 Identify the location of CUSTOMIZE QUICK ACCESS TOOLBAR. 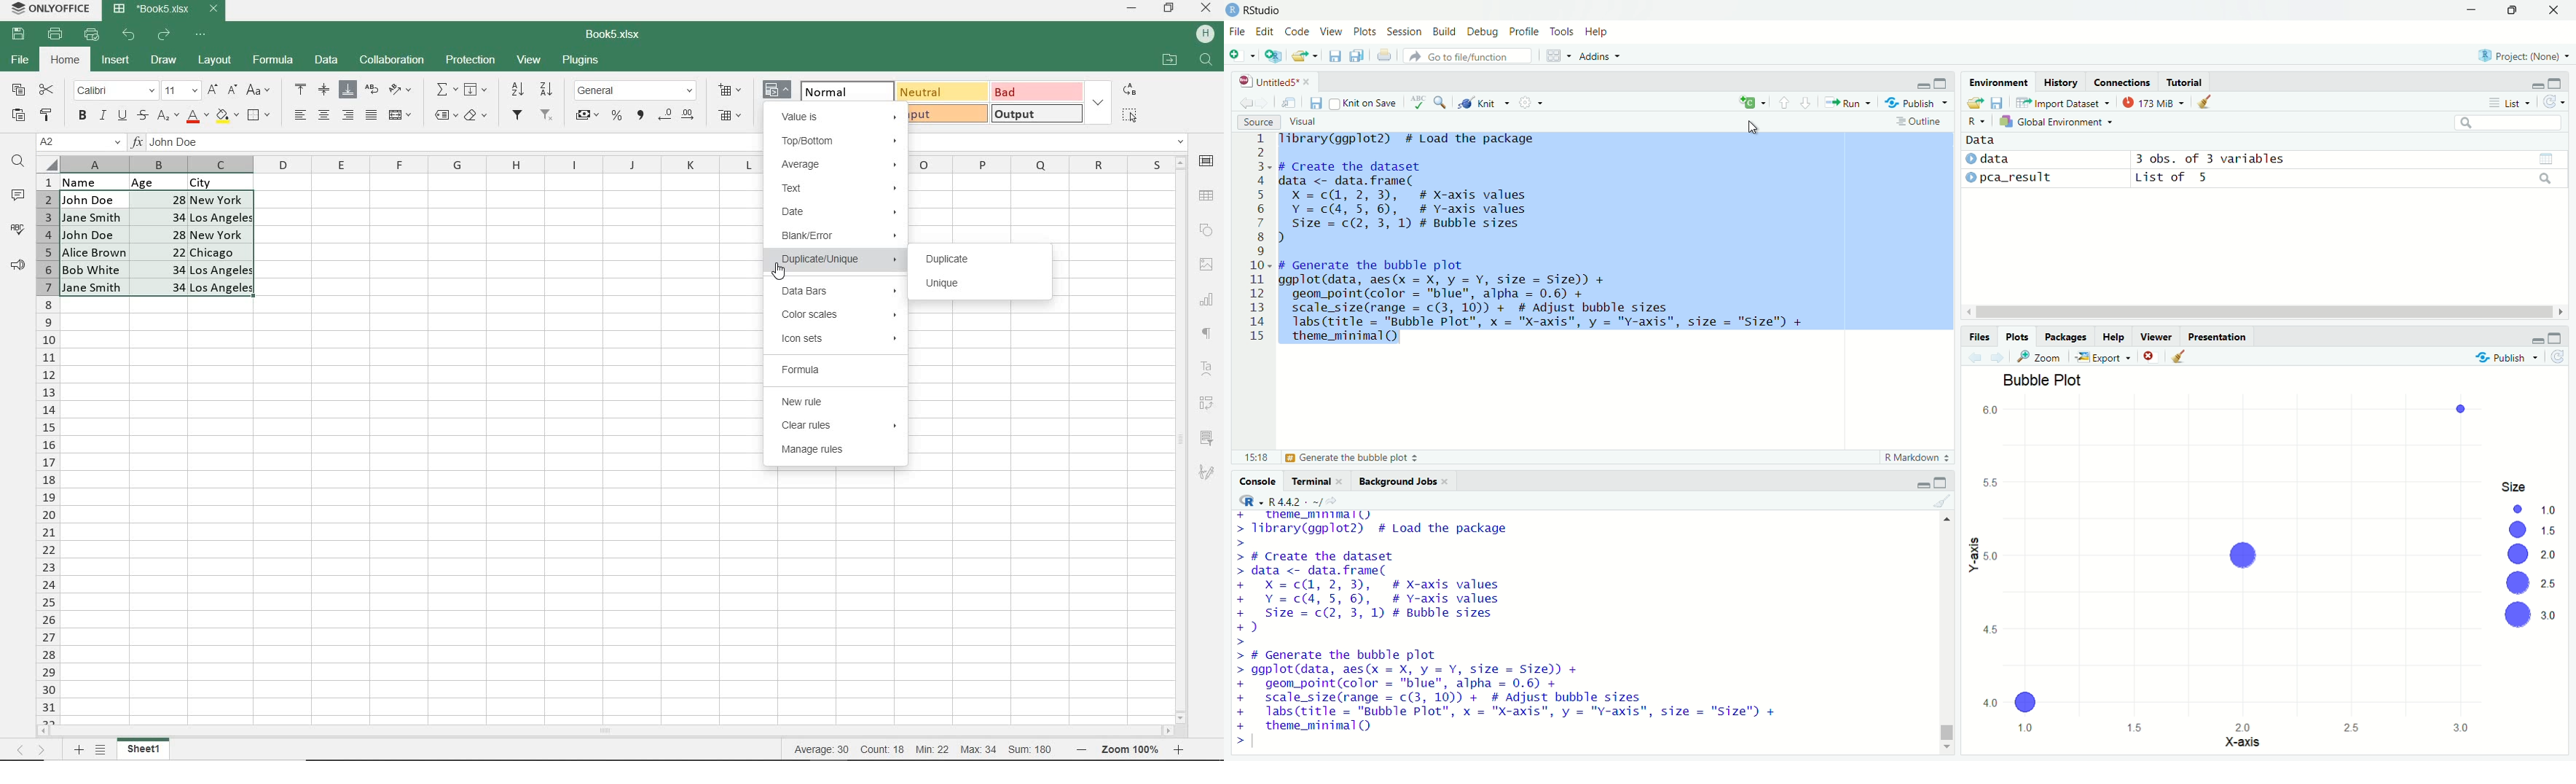
(205, 34).